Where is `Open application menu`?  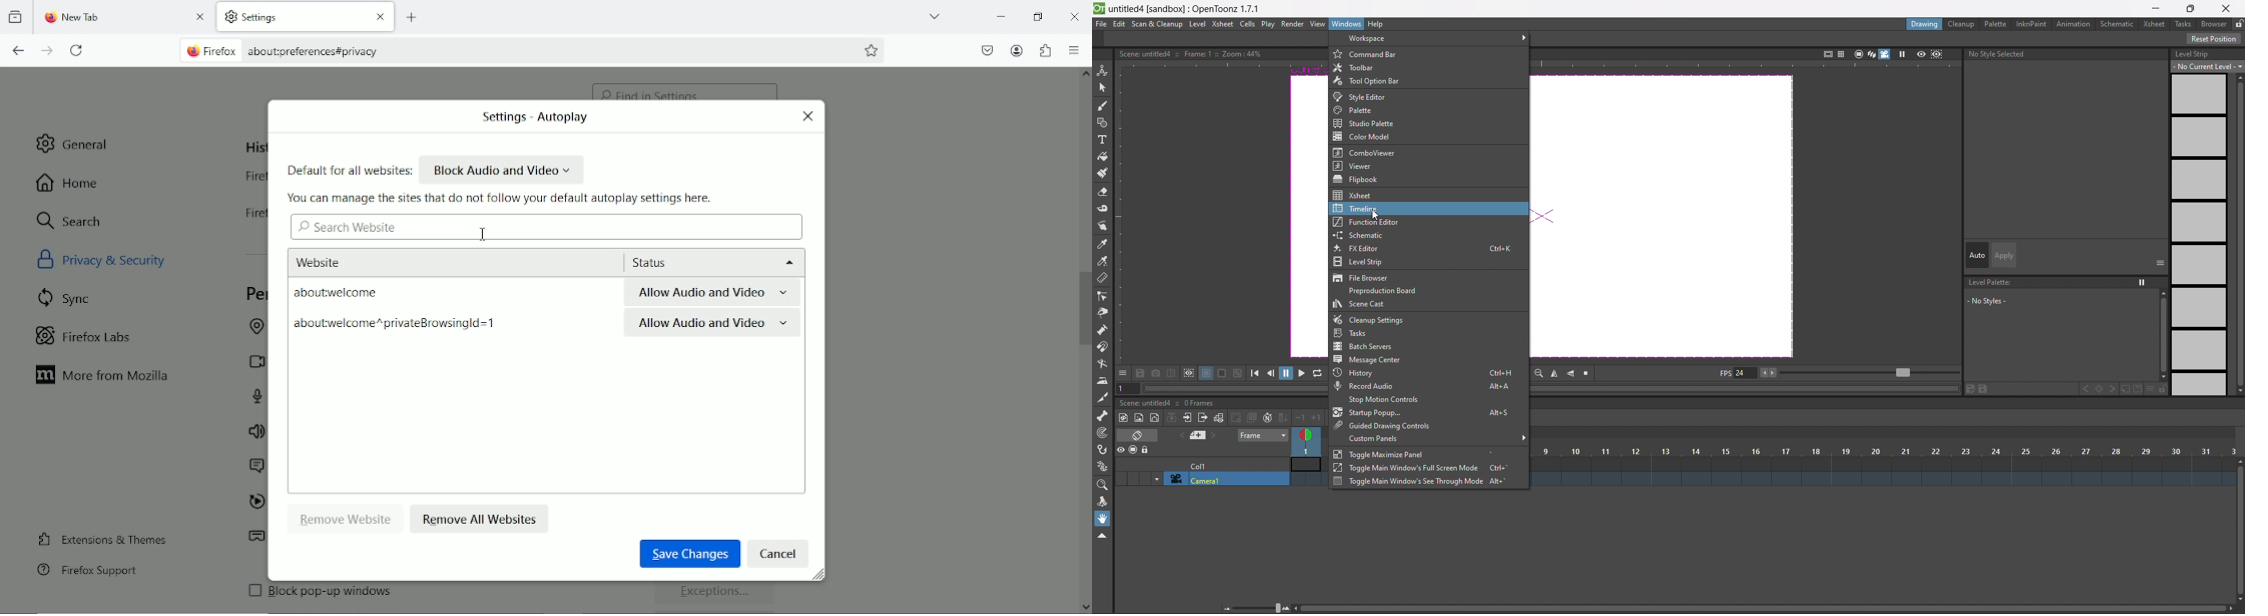
Open application menu is located at coordinates (1075, 51).